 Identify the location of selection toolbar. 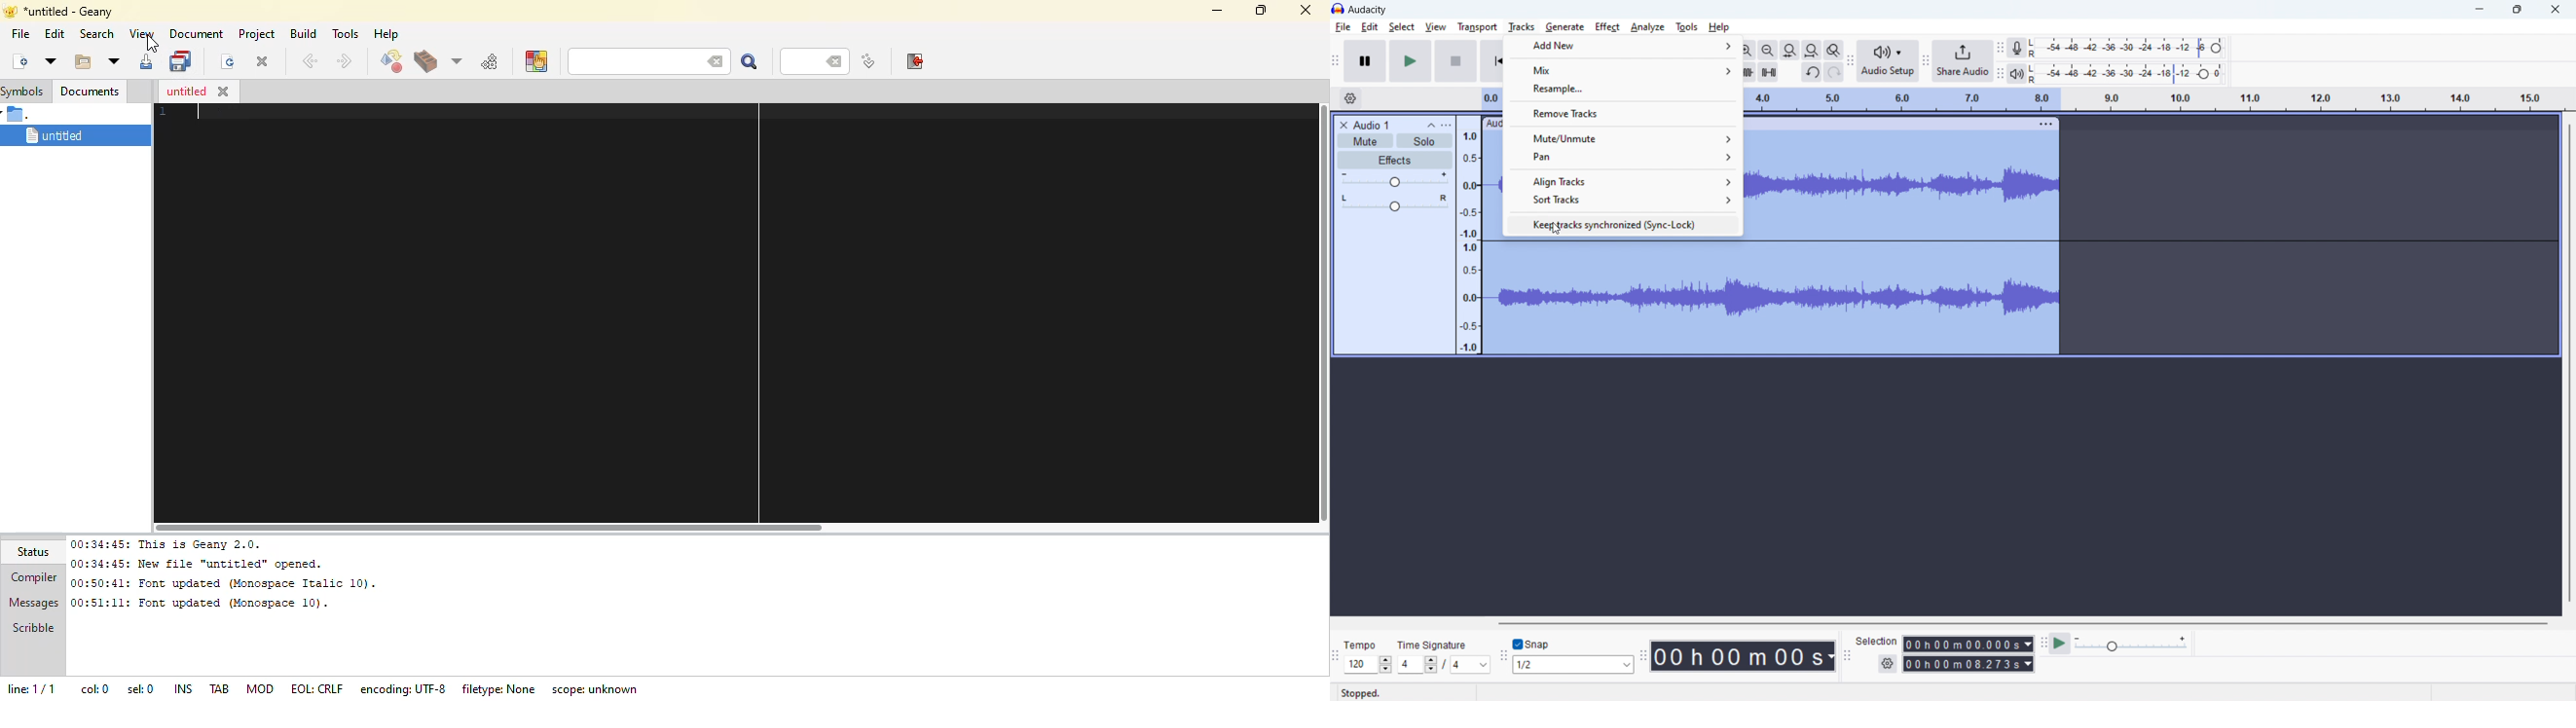
(1847, 654).